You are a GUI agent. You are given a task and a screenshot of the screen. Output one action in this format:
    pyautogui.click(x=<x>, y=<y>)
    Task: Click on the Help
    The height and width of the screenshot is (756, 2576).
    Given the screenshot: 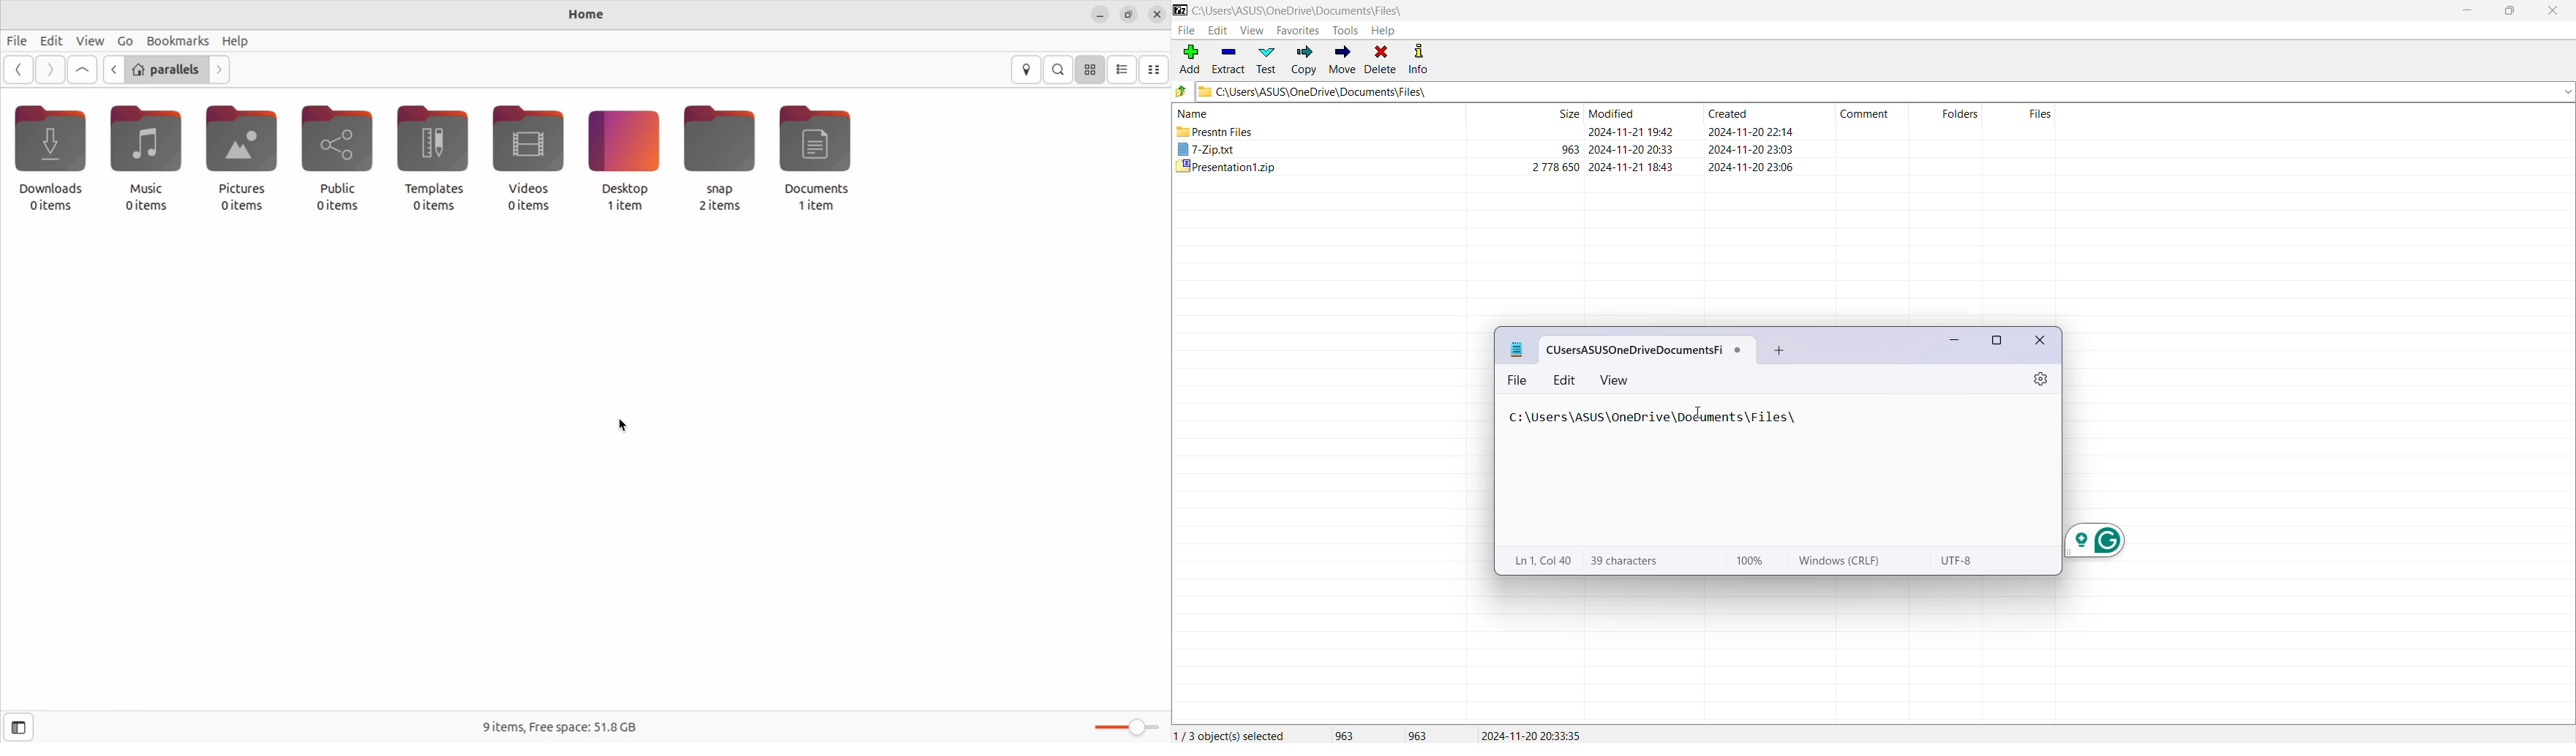 What is the action you would take?
    pyautogui.click(x=1383, y=30)
    